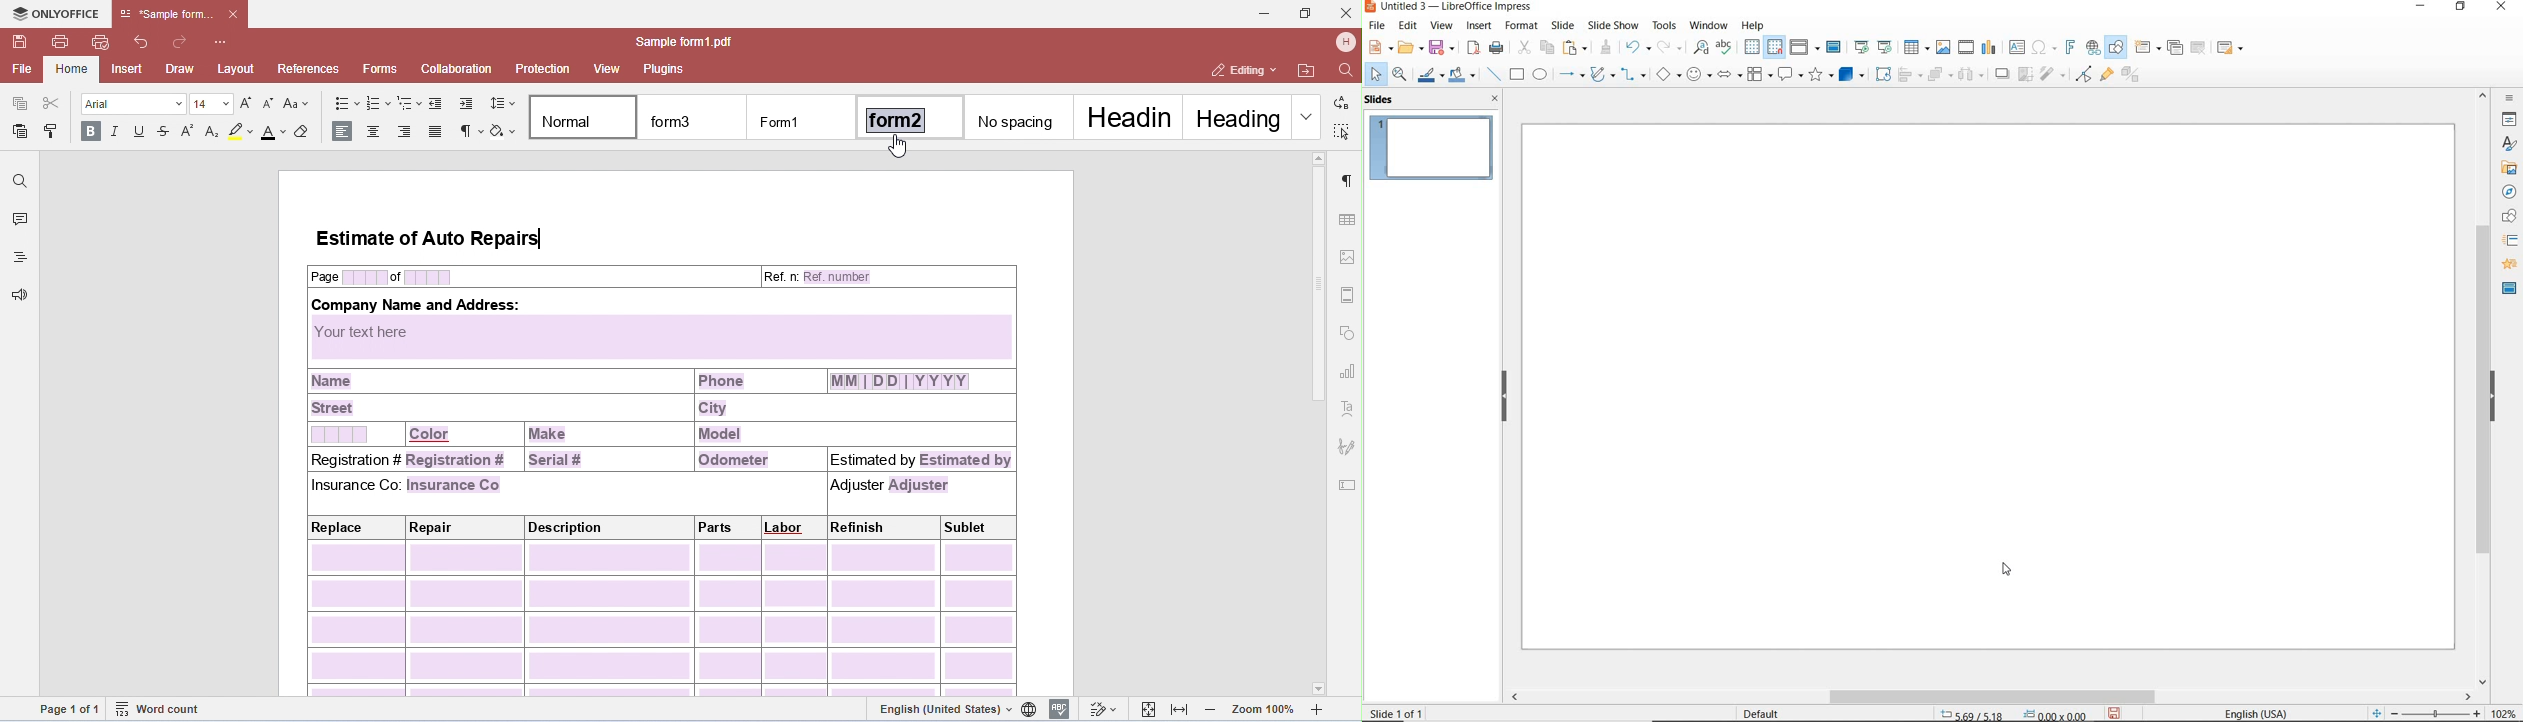  Describe the element at coordinates (2148, 48) in the screenshot. I see `NEW SLIDE` at that location.